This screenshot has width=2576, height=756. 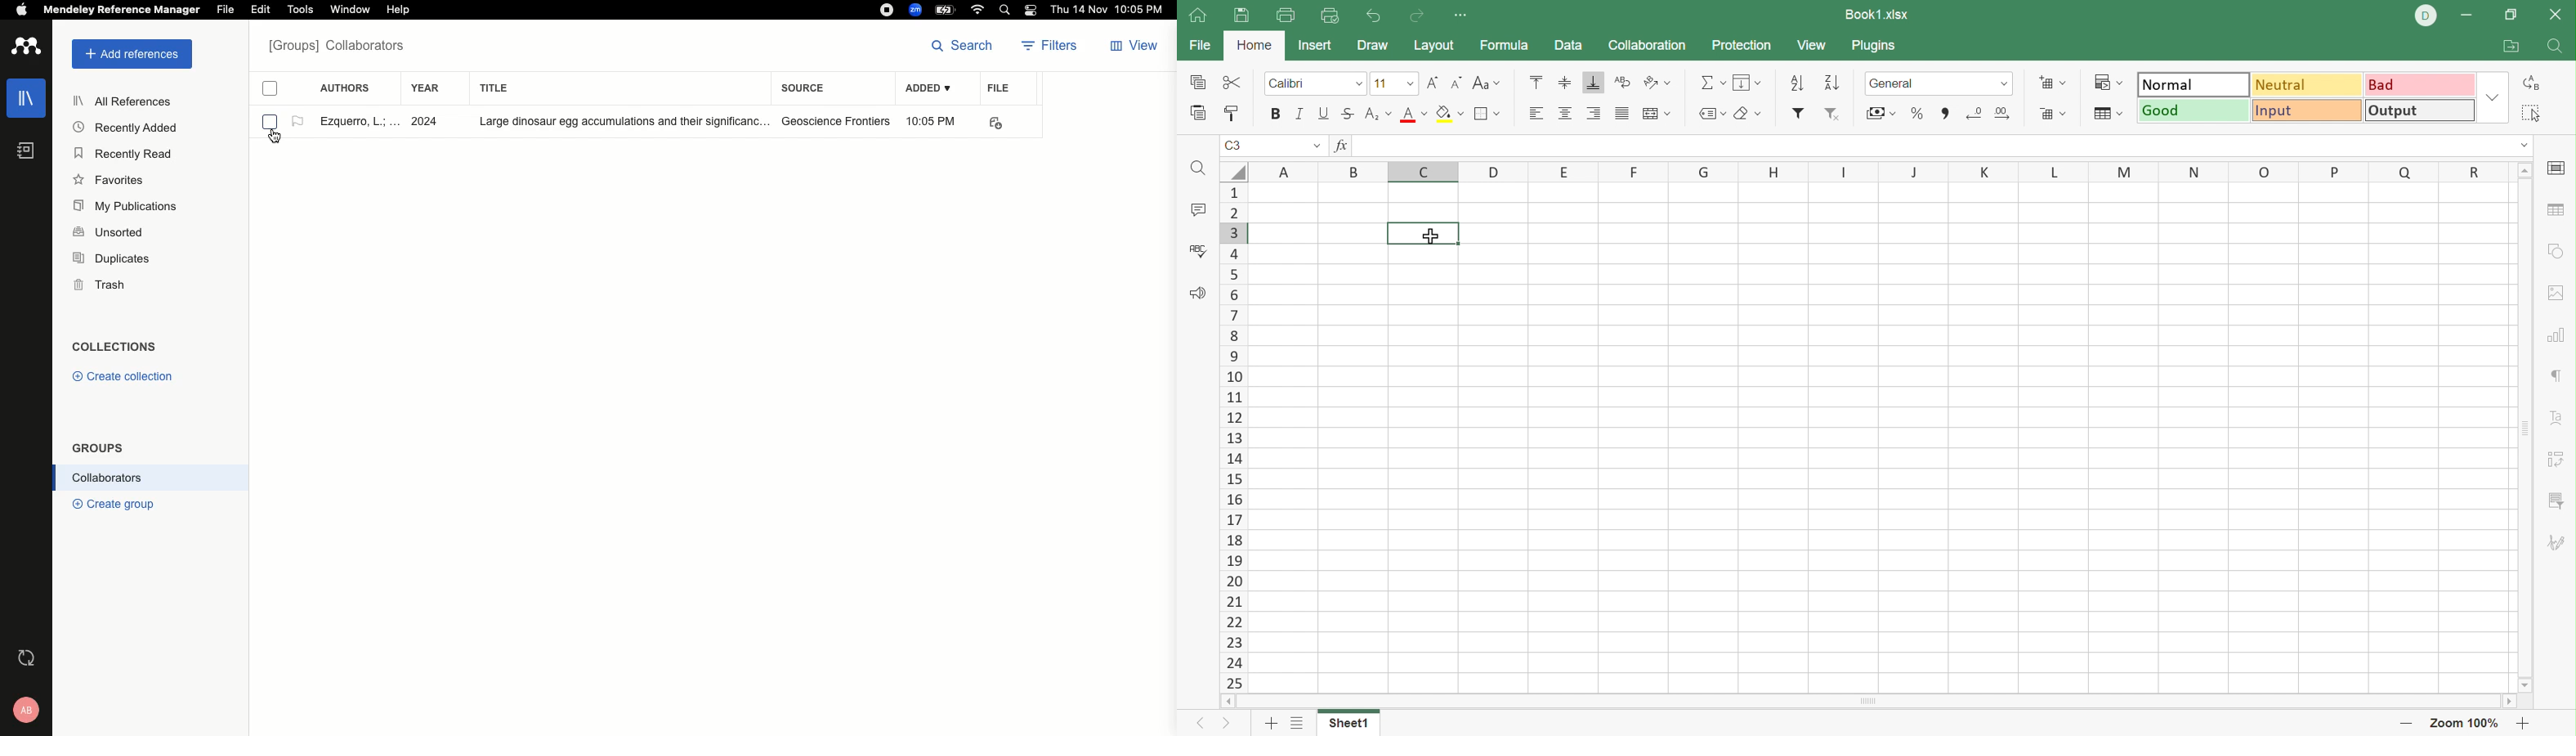 What do you see at coordinates (1594, 113) in the screenshot?
I see `Align Right` at bounding box center [1594, 113].